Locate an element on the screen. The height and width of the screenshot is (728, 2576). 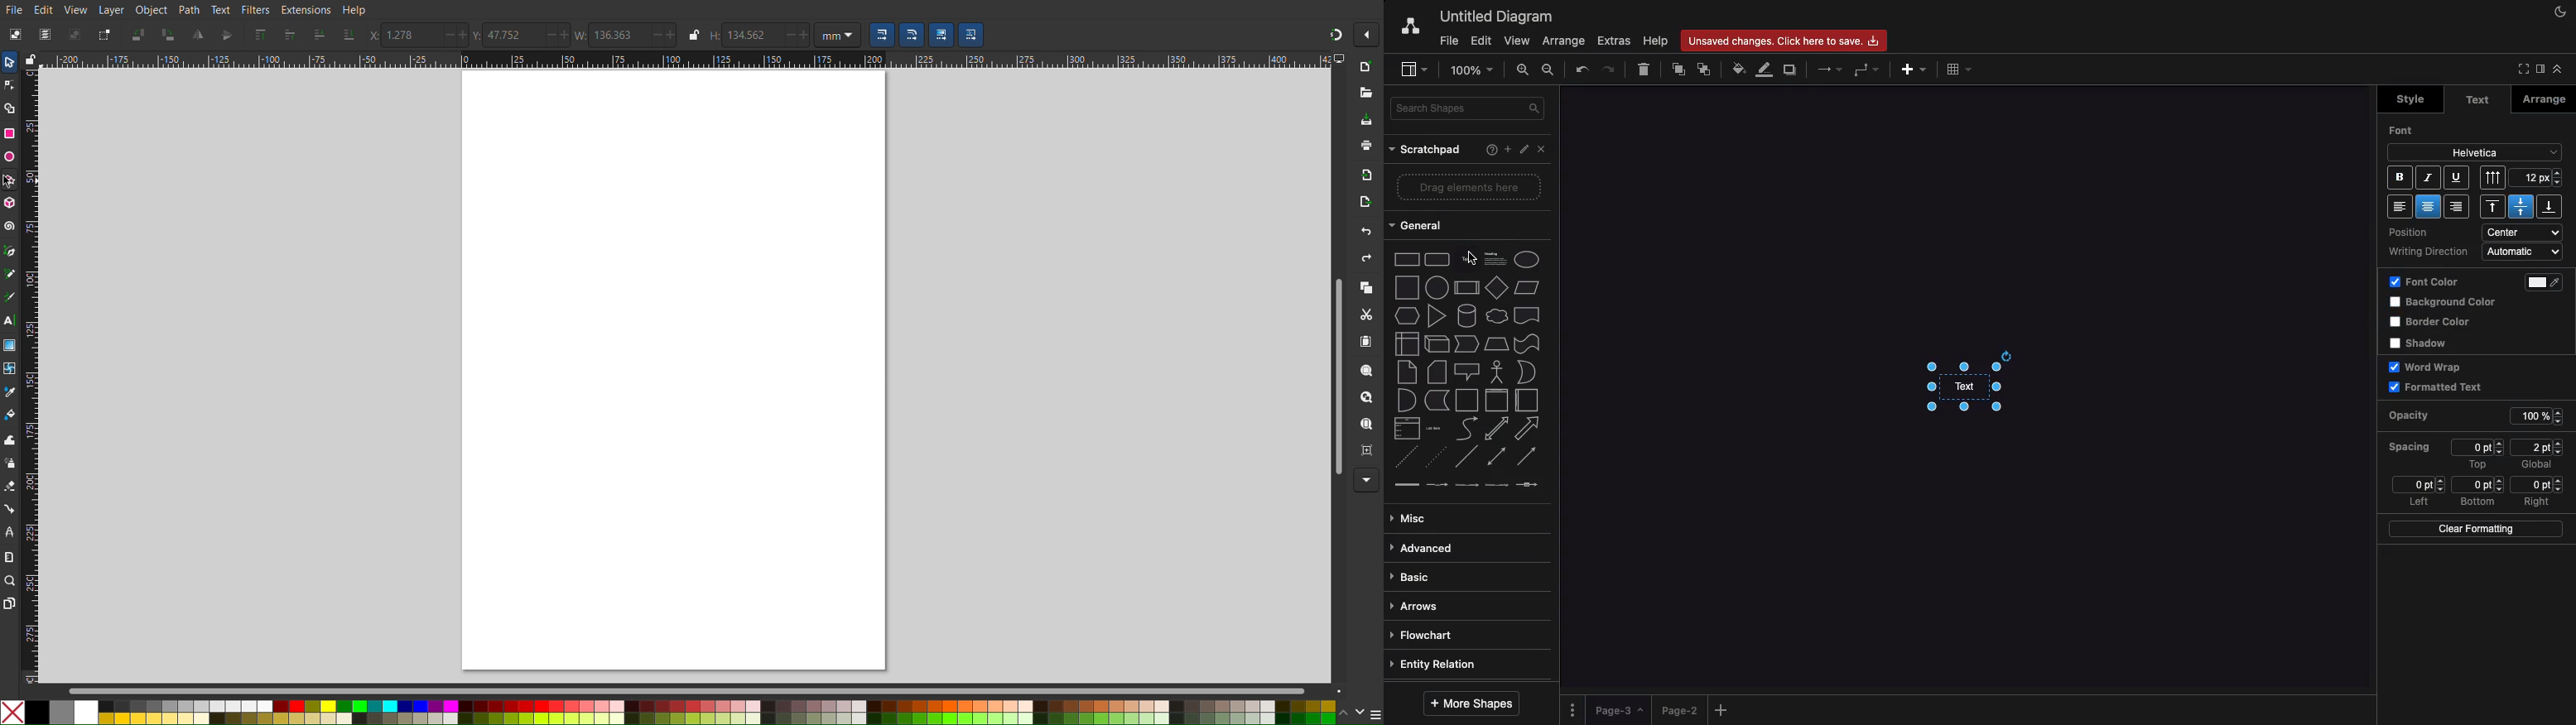
Right is located at coordinates (2539, 502).